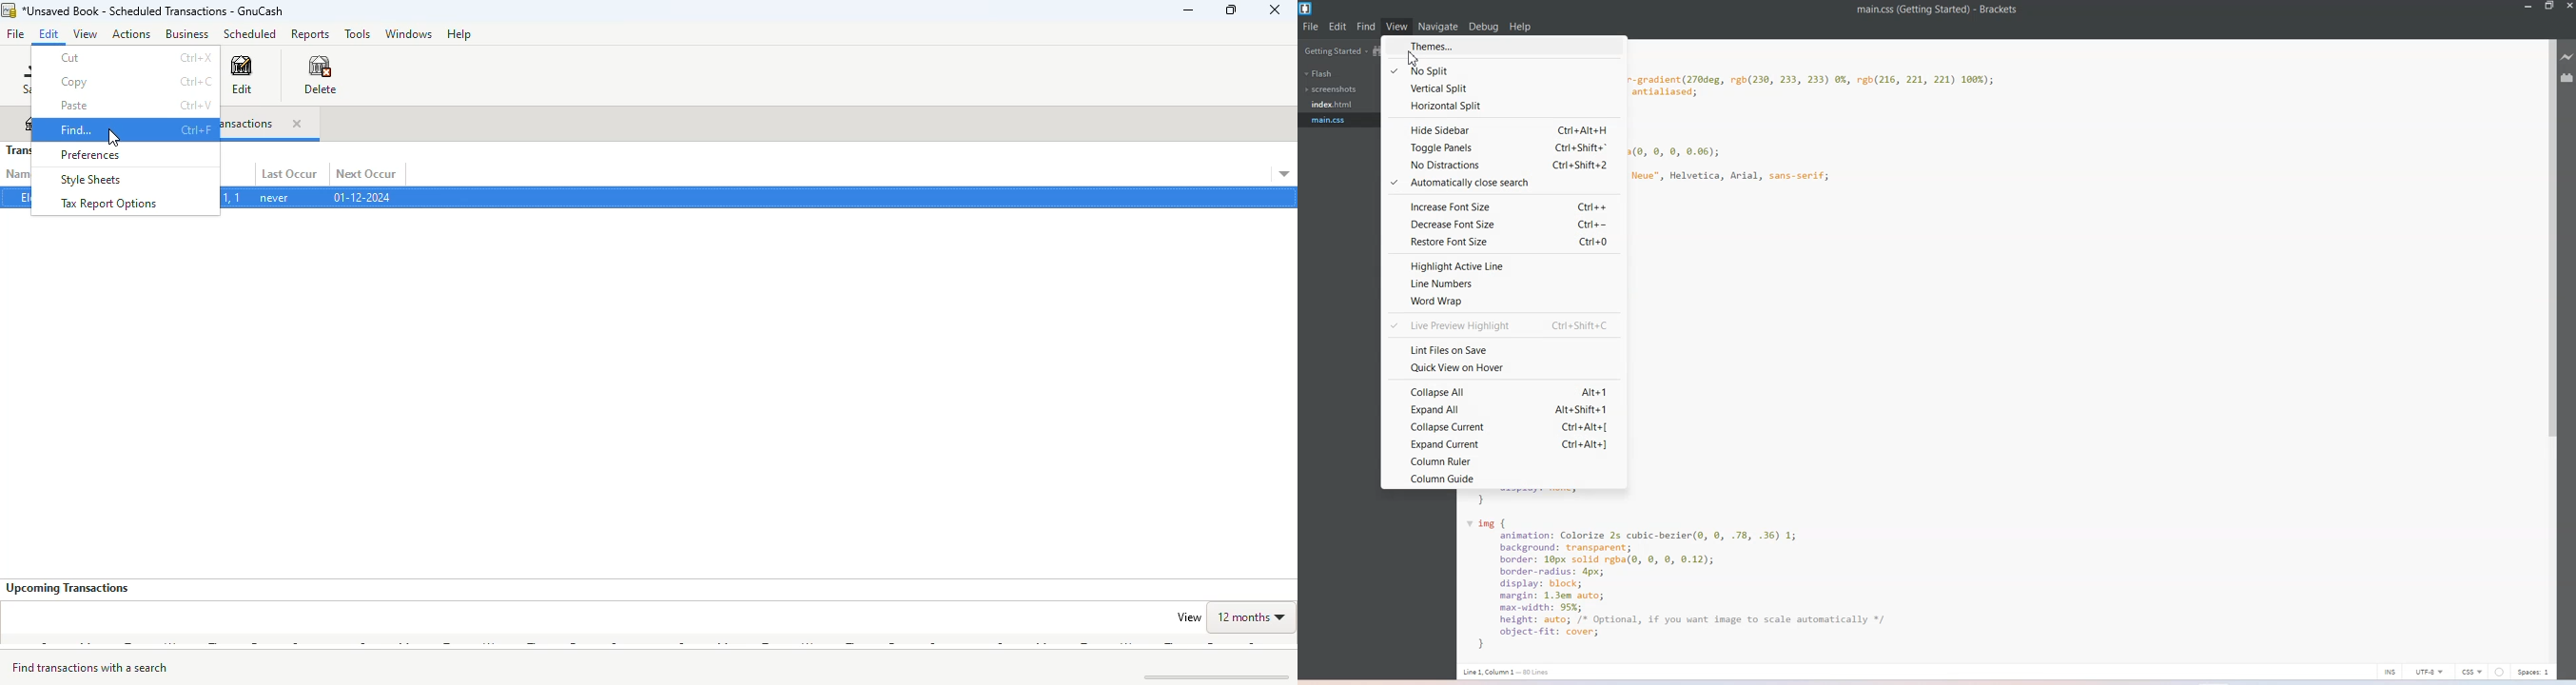 This screenshot has width=2576, height=700. Describe the element at coordinates (1502, 224) in the screenshot. I see `Decrease Font Size` at that location.